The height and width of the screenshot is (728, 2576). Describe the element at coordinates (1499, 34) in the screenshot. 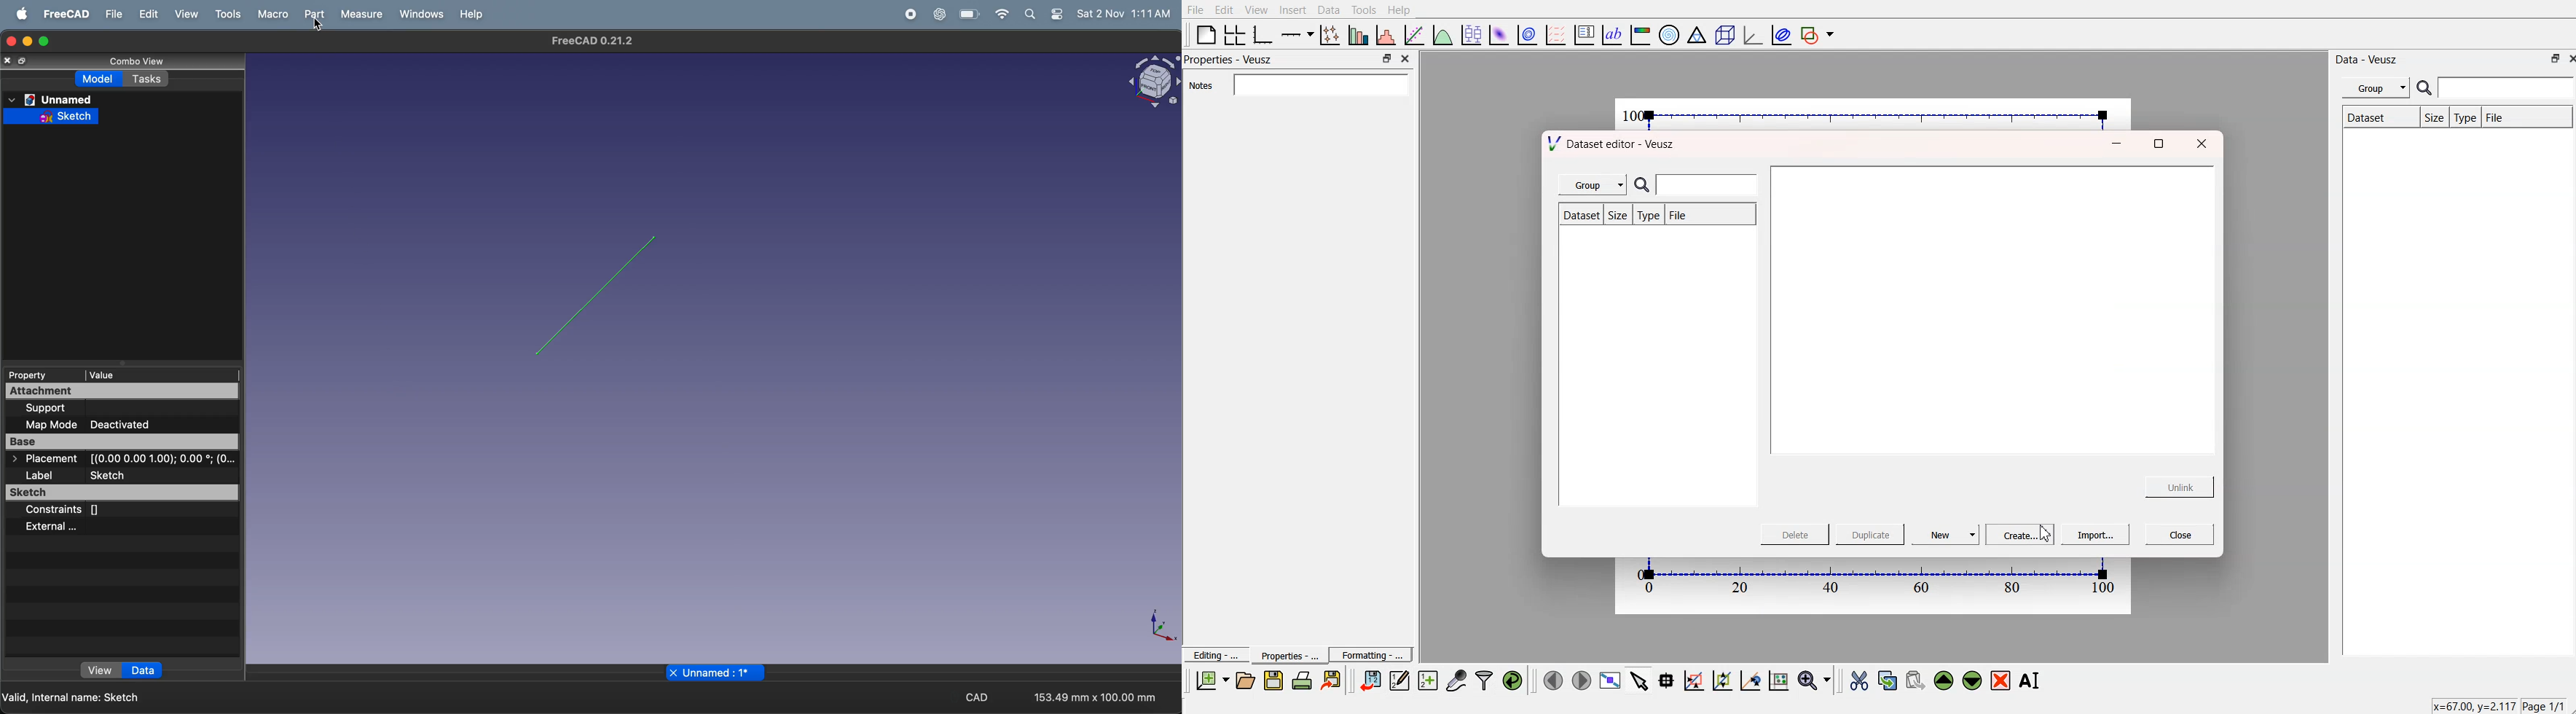

I see `plot a 2d dataset as an` at that location.